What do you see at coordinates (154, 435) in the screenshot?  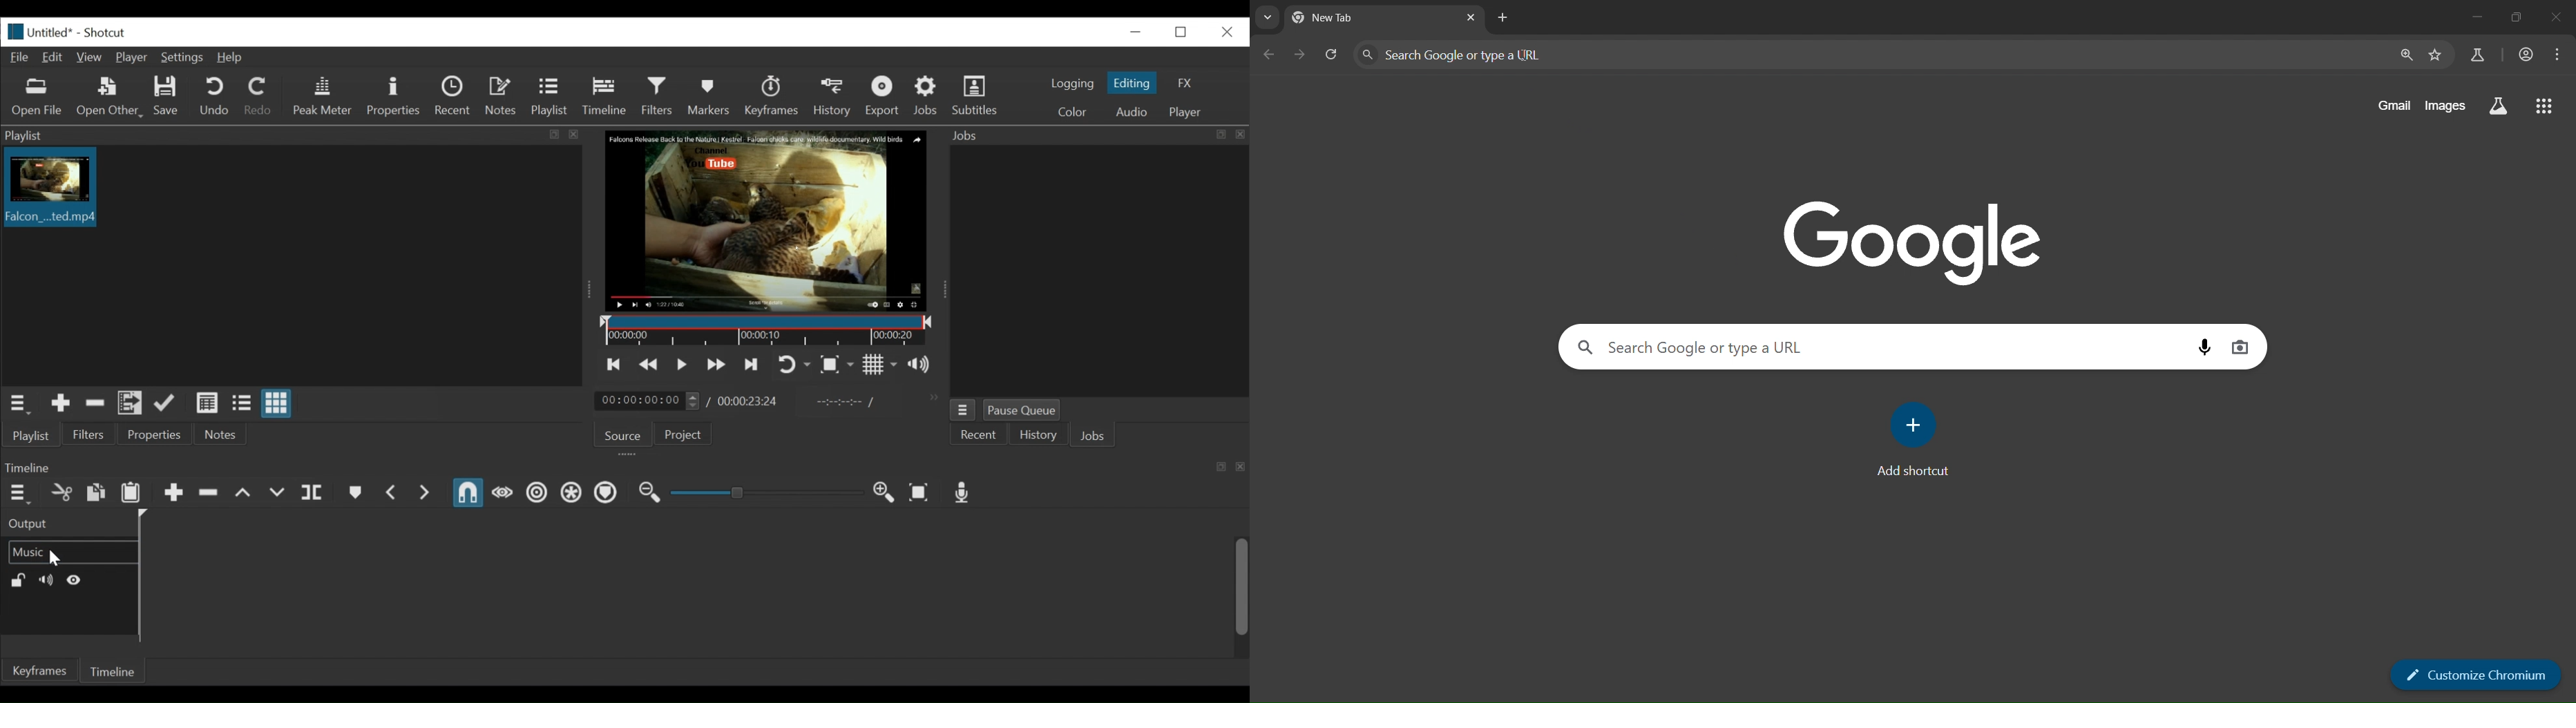 I see `Properties` at bounding box center [154, 435].